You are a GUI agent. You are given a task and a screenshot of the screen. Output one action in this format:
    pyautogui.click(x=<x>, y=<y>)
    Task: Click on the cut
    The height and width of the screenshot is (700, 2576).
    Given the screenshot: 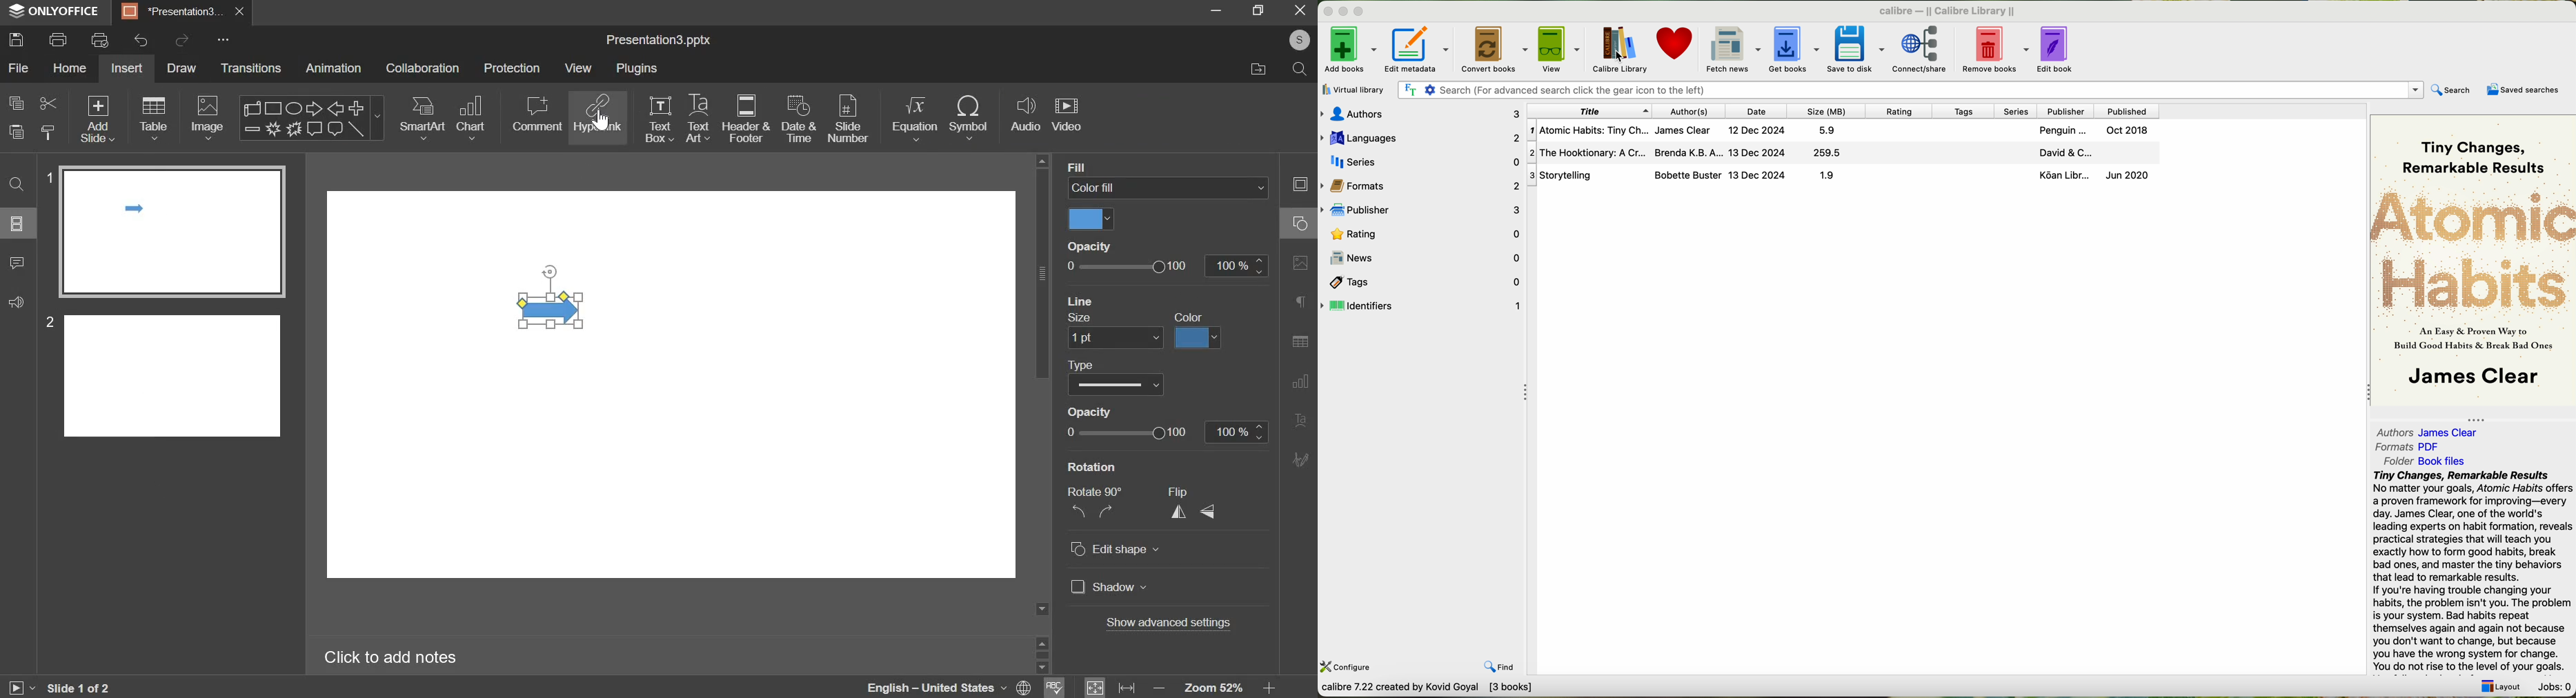 What is the action you would take?
    pyautogui.click(x=49, y=103)
    